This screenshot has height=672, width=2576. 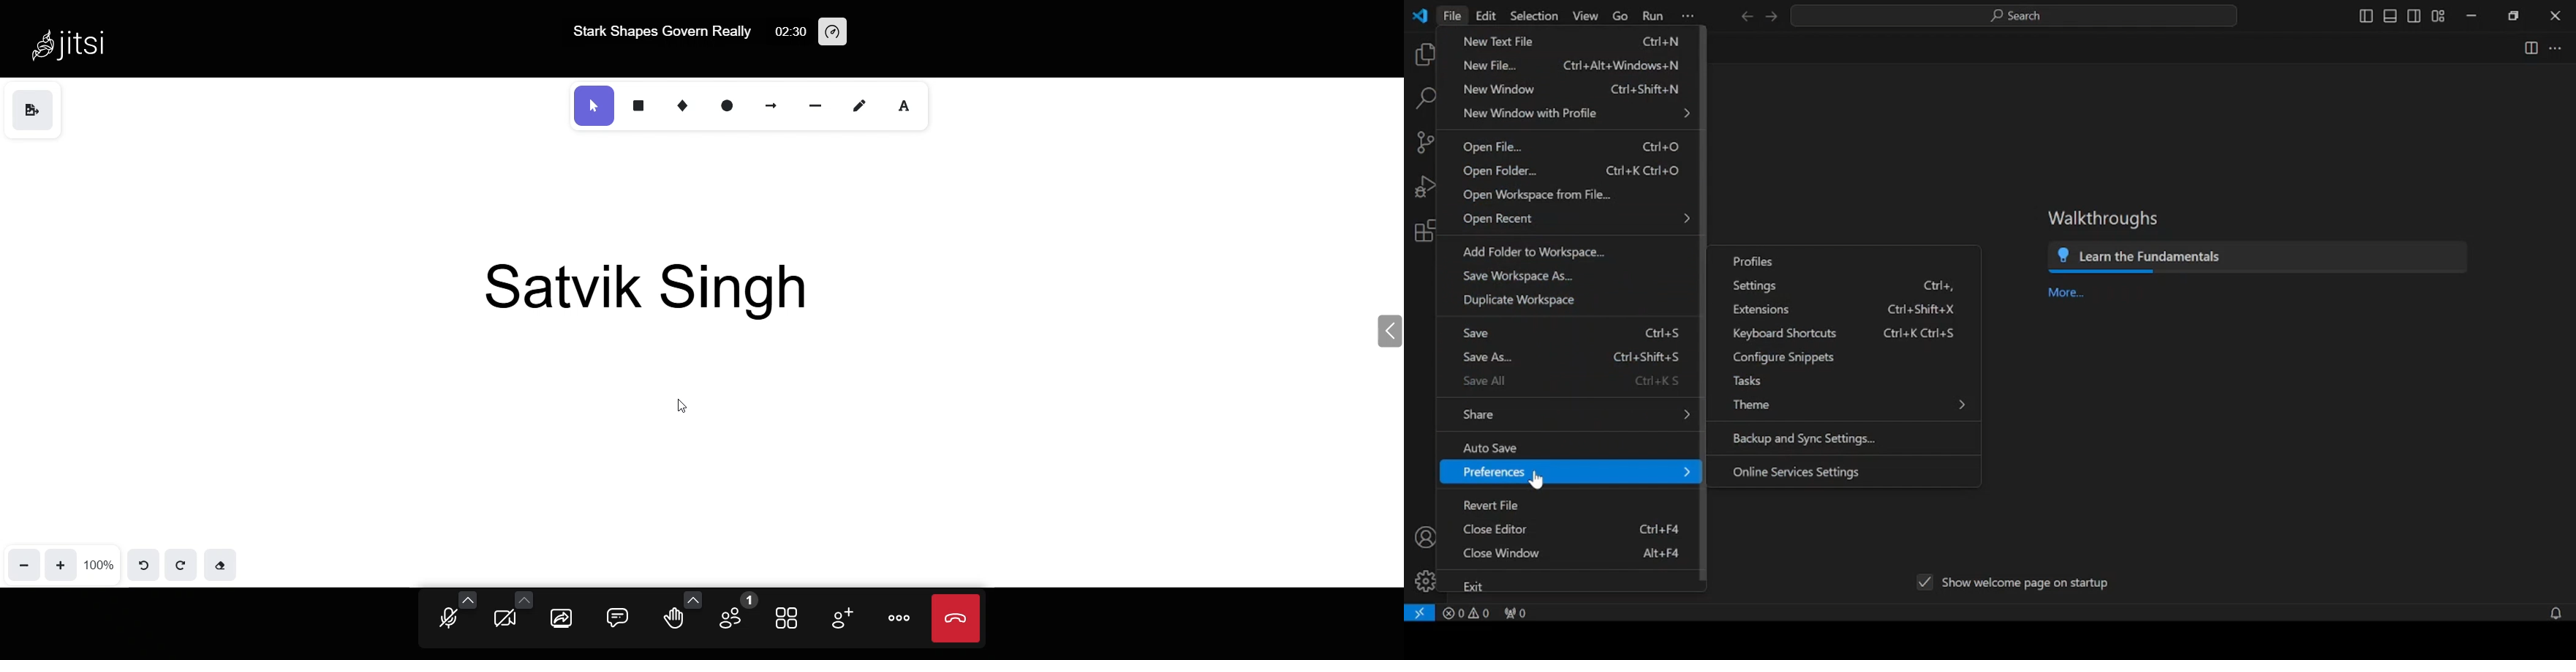 What do you see at coordinates (73, 38) in the screenshot?
I see `Jitsi` at bounding box center [73, 38].